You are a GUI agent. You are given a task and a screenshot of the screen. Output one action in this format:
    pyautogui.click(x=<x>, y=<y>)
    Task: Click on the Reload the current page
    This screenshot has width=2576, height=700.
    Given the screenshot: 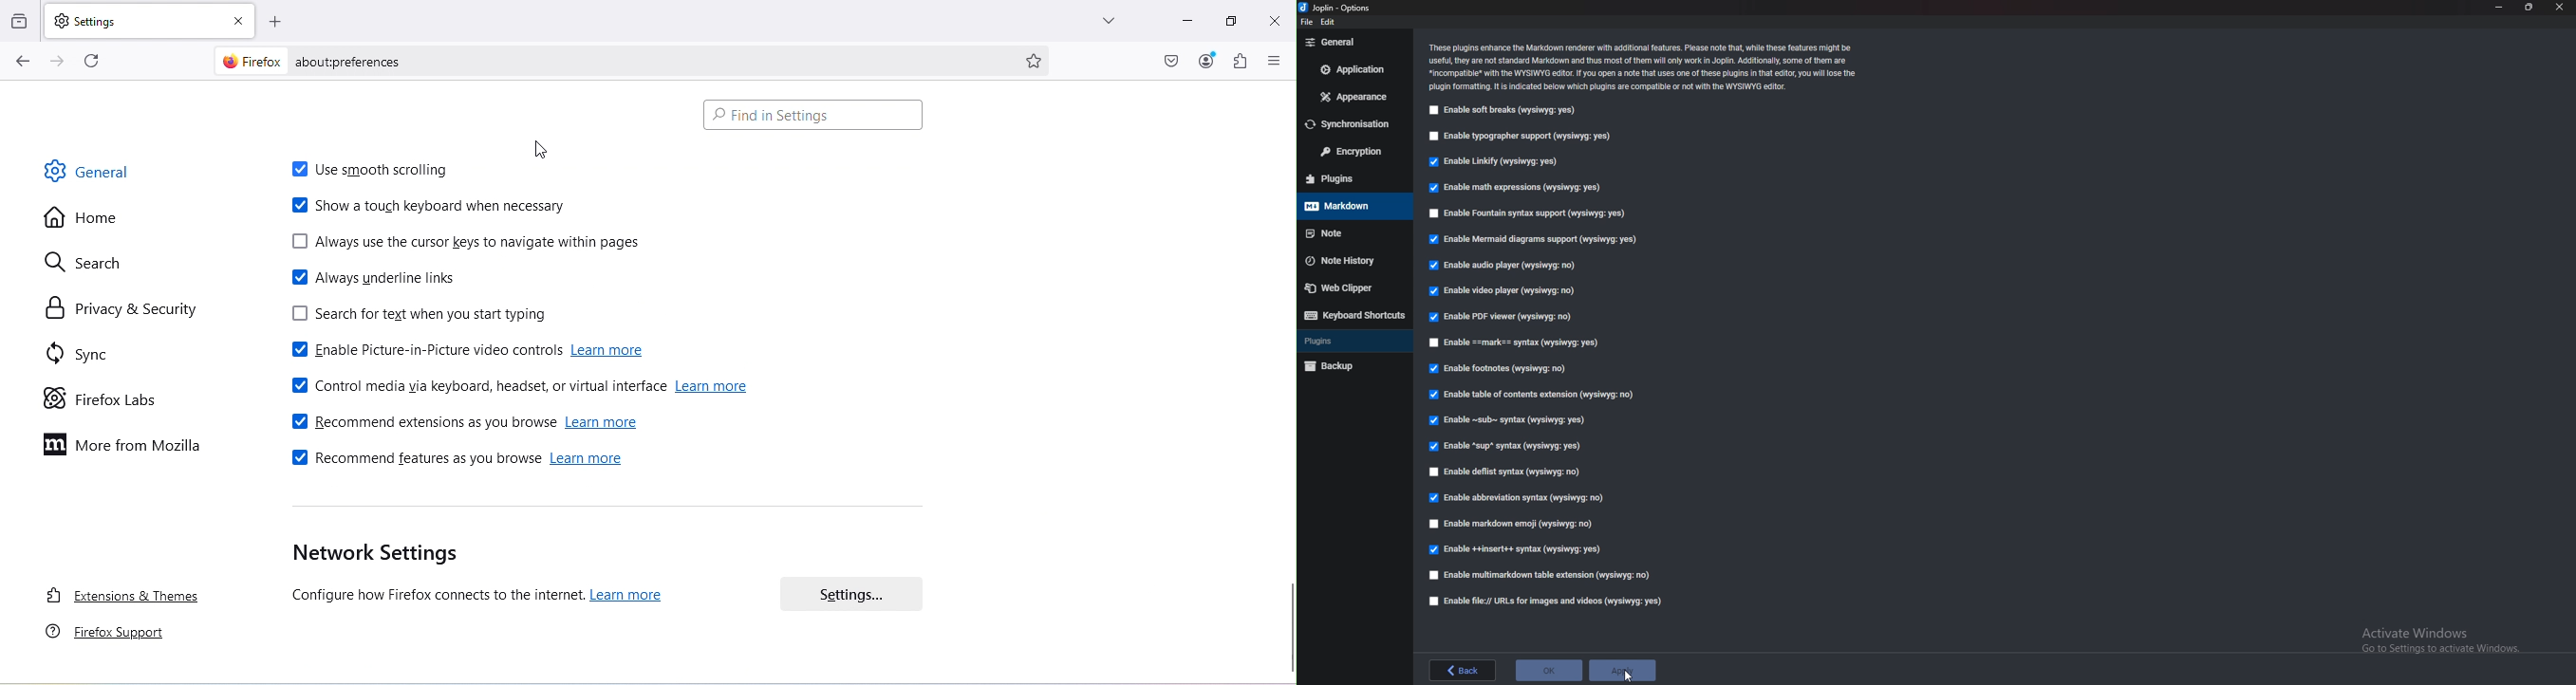 What is the action you would take?
    pyautogui.click(x=91, y=62)
    